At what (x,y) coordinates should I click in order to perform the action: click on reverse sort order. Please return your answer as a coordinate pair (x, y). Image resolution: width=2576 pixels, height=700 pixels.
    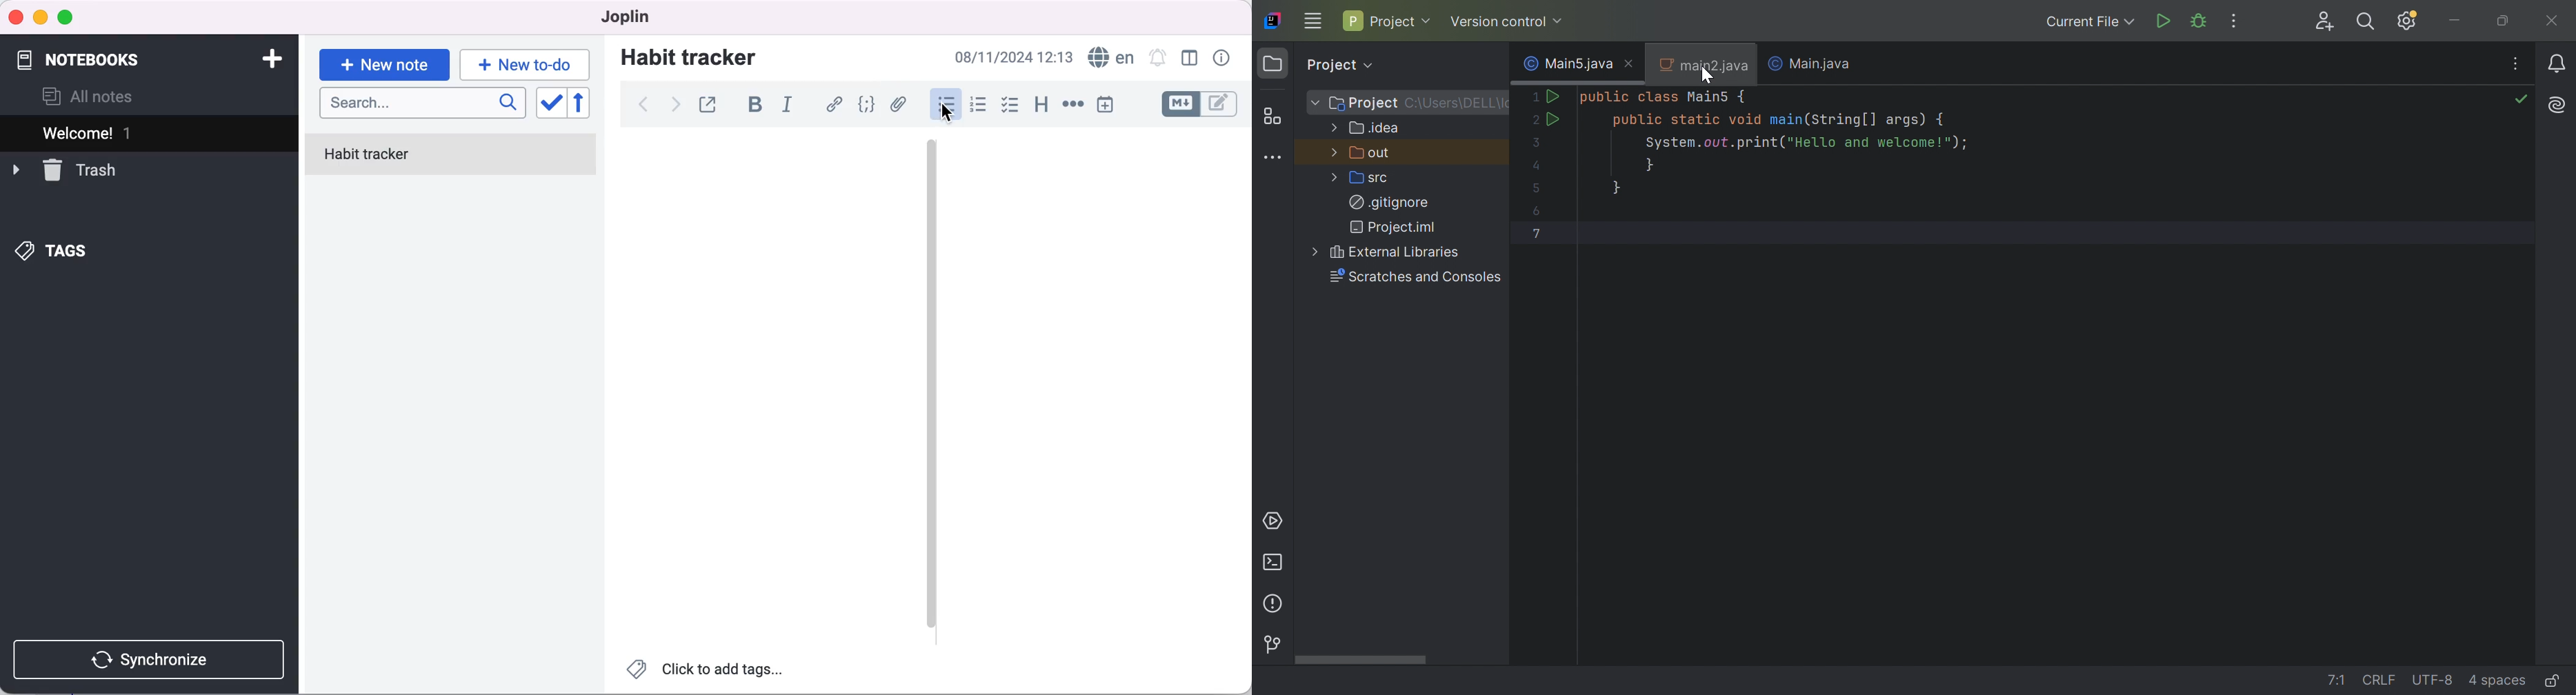
    Looking at the image, I should click on (588, 103).